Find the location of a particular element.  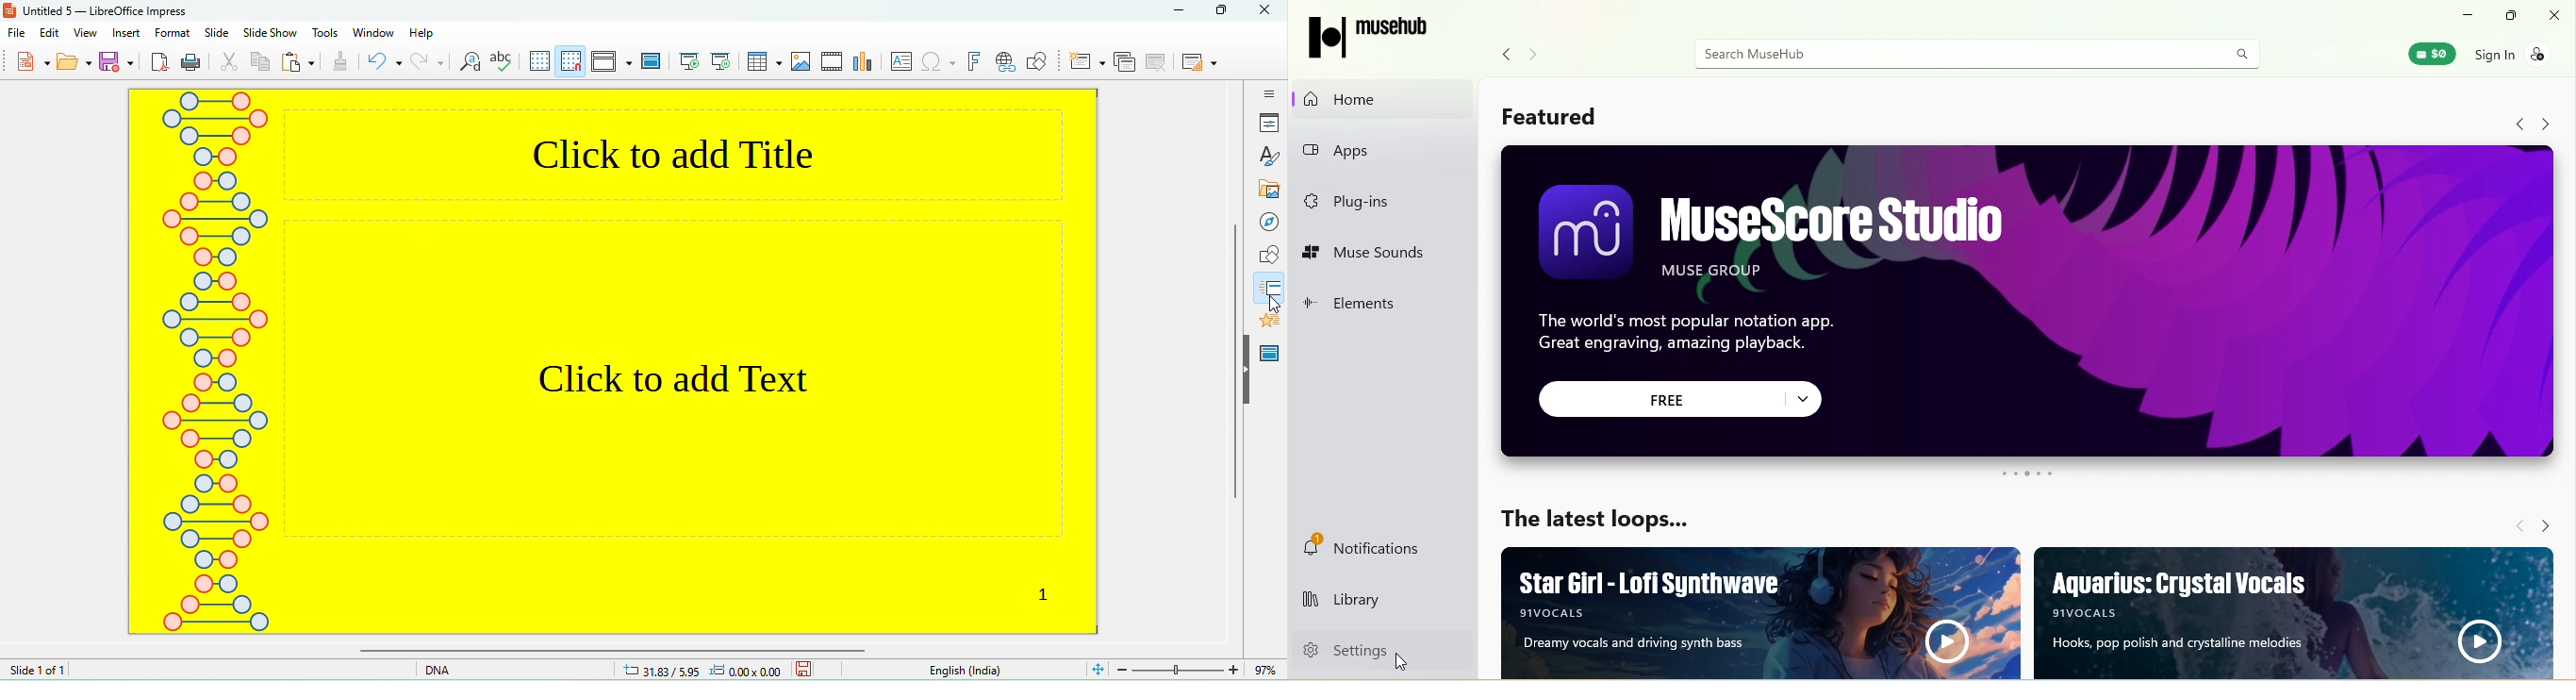

DNA theme on slide is located at coordinates (212, 361).